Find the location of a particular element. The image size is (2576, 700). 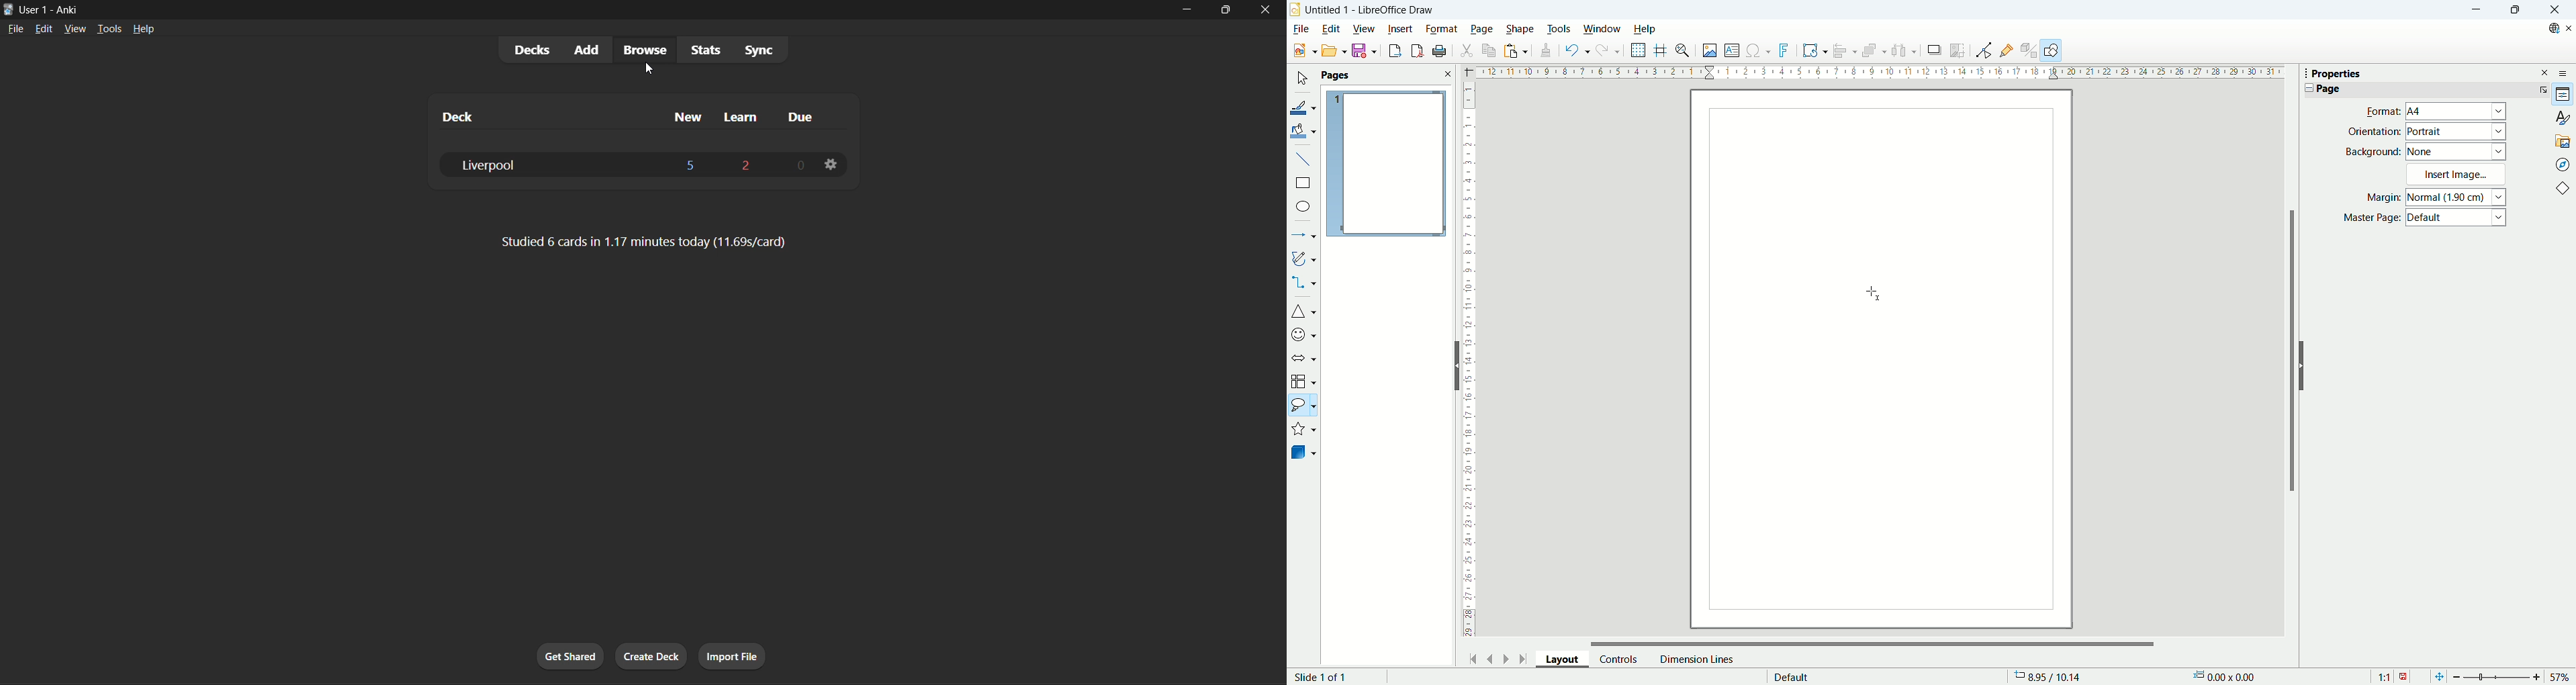

curves and polygon is located at coordinates (1304, 259).